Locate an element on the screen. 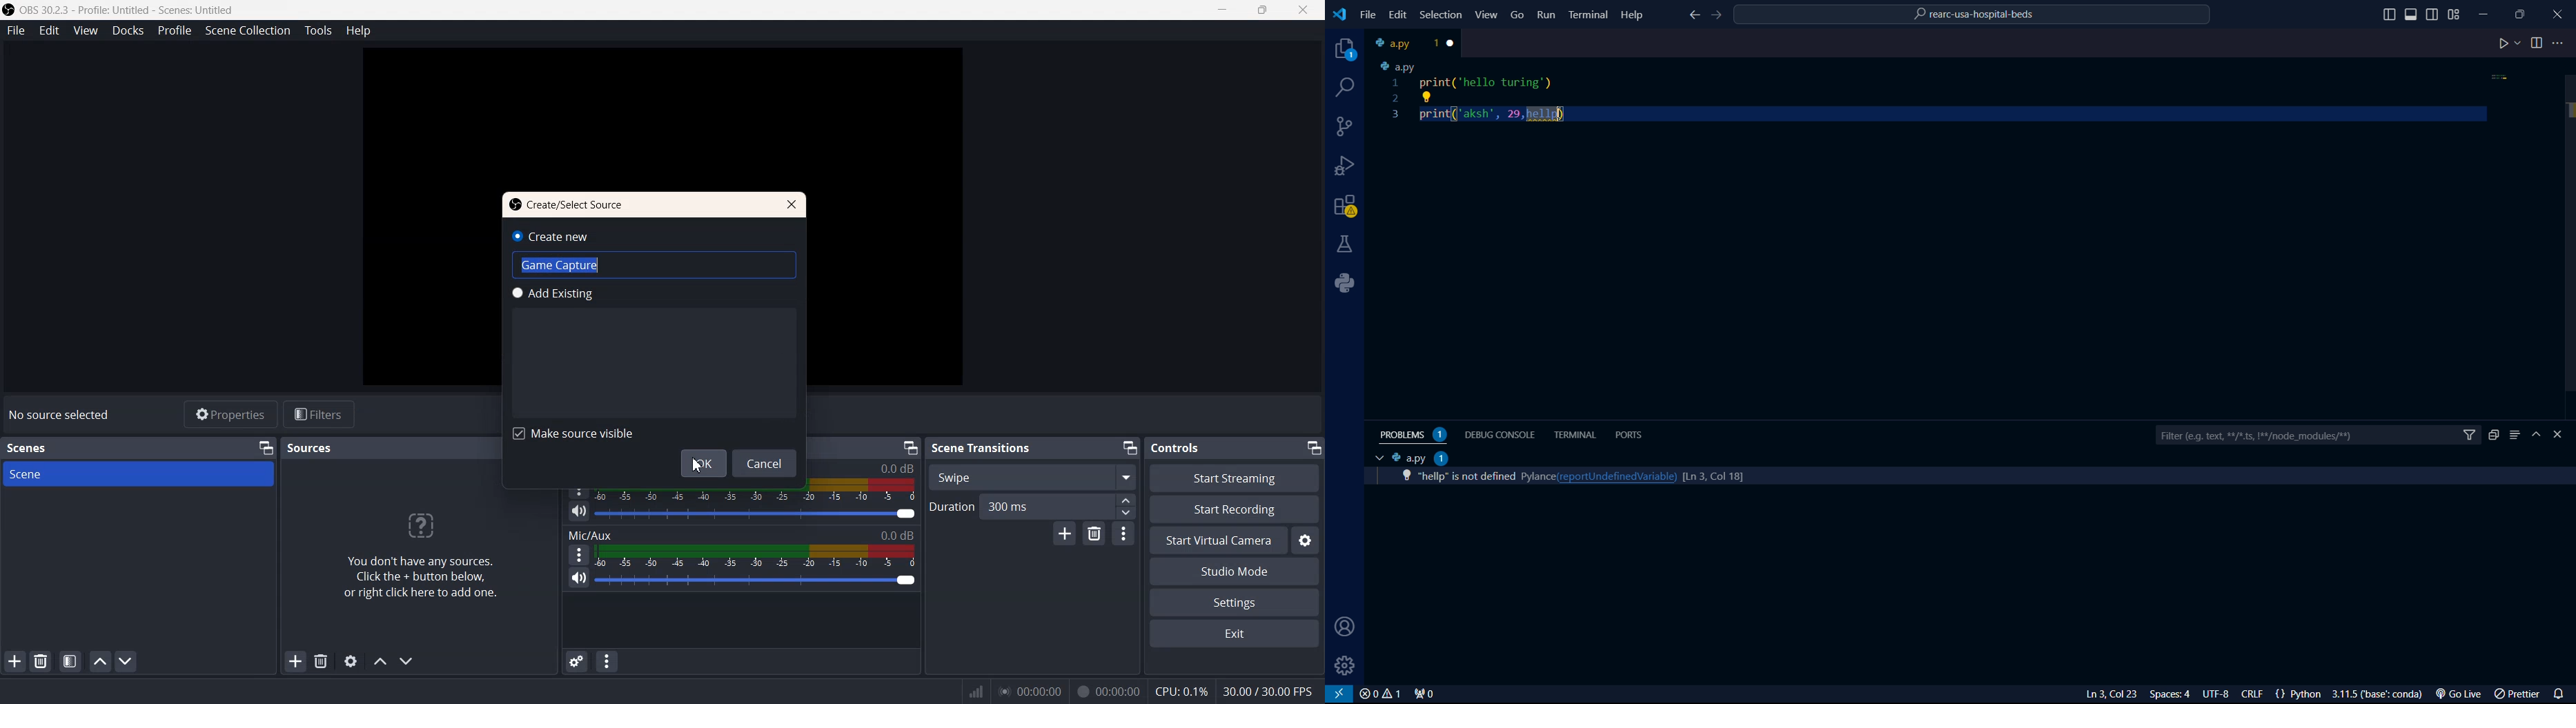  toggle sidebar is located at coordinates (2389, 15).